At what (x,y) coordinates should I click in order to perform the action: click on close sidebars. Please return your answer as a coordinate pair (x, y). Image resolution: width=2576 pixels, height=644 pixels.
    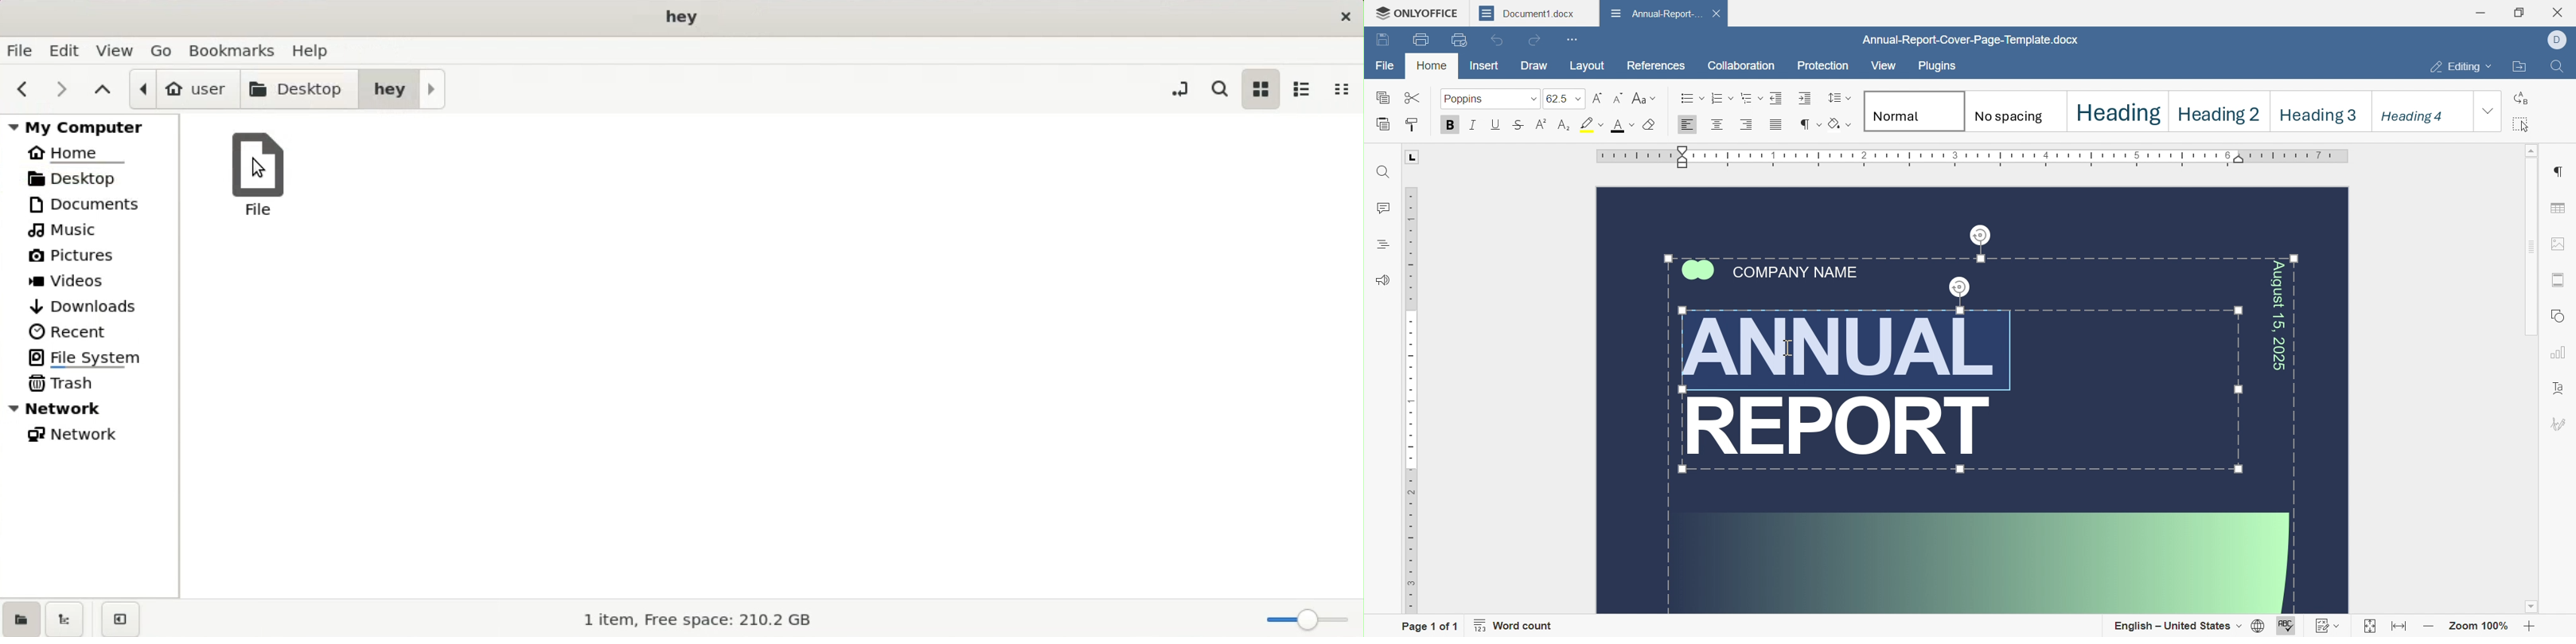
    Looking at the image, I should click on (120, 618).